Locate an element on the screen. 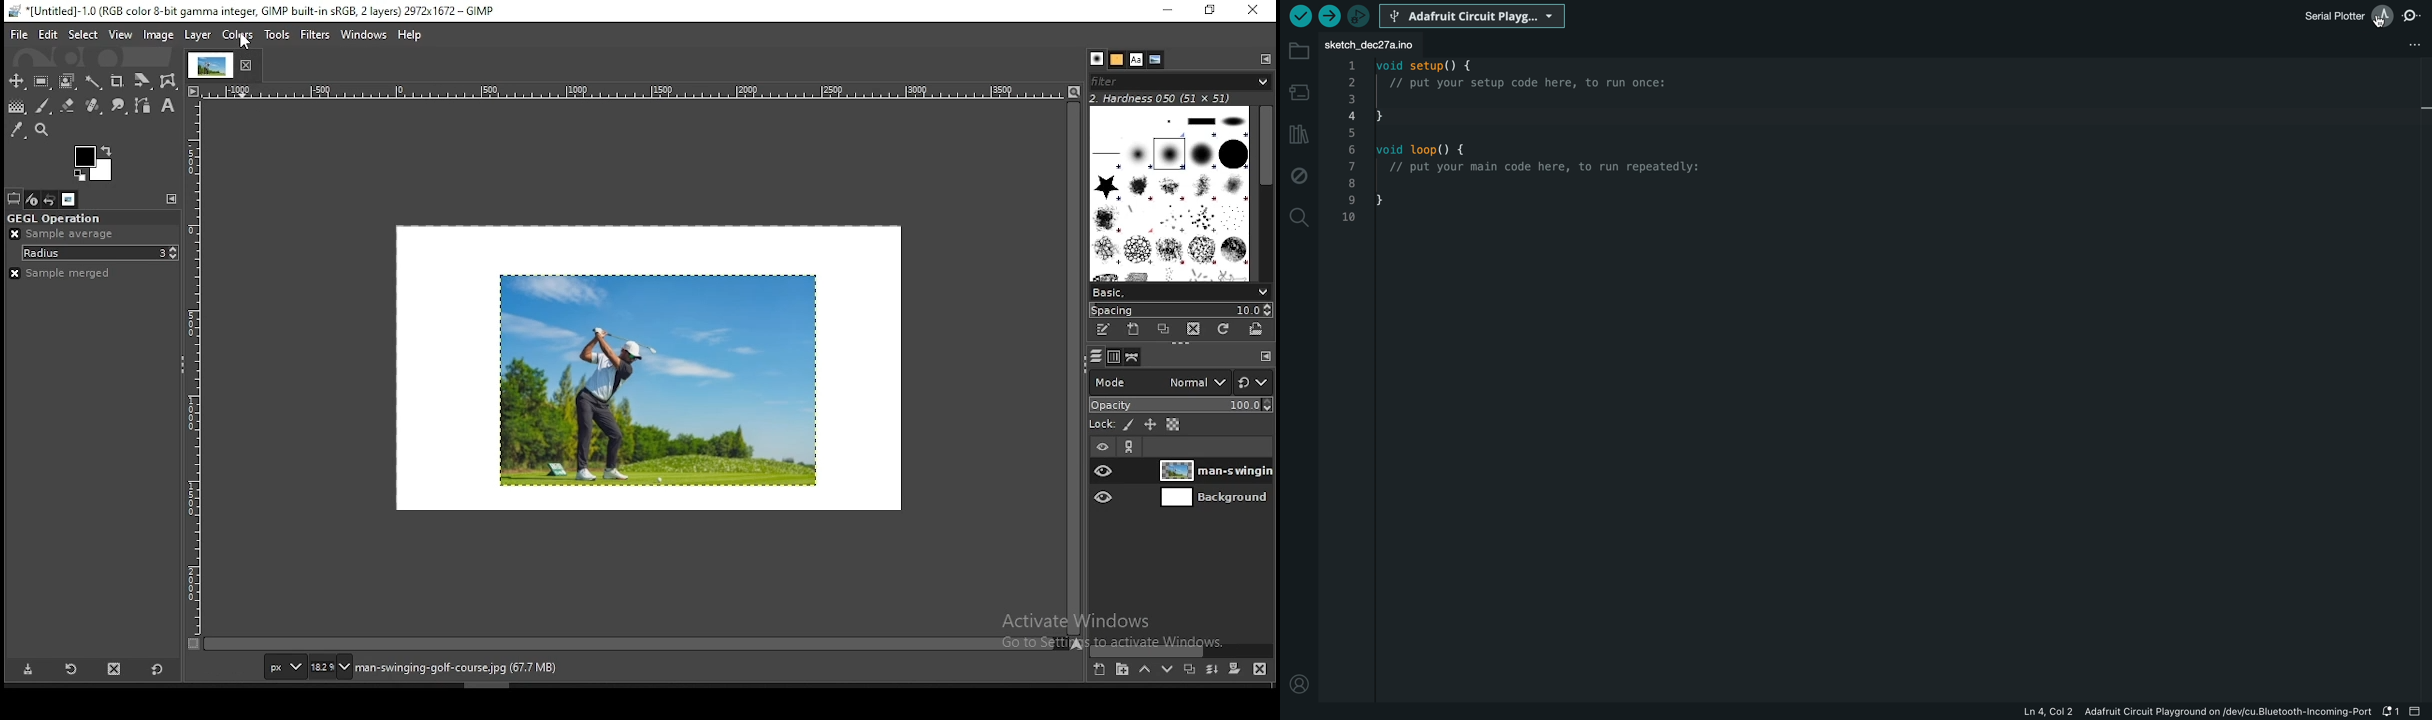 The height and width of the screenshot is (728, 2436). select is located at coordinates (83, 33).